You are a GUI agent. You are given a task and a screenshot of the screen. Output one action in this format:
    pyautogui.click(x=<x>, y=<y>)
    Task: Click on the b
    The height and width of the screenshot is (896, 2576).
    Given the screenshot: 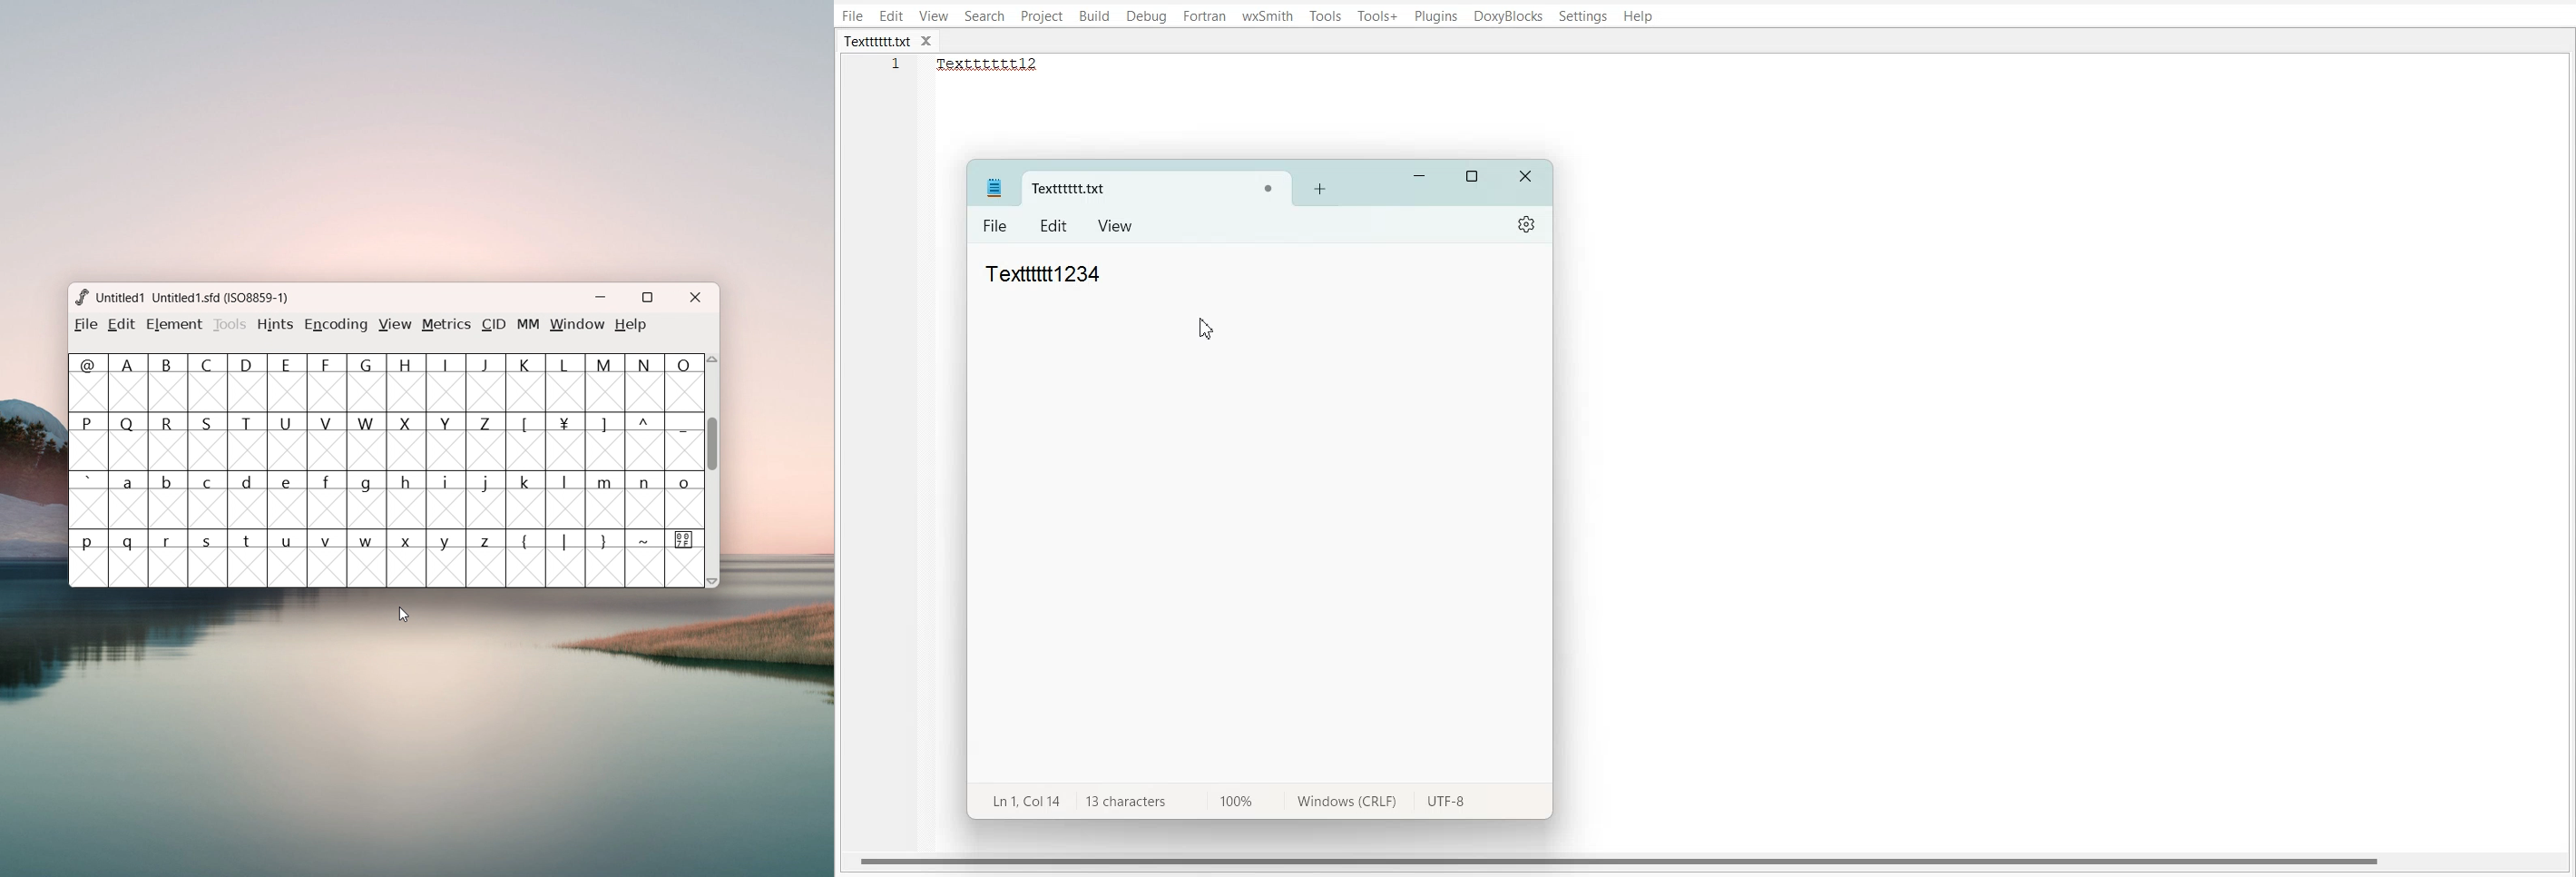 What is the action you would take?
    pyautogui.click(x=169, y=500)
    